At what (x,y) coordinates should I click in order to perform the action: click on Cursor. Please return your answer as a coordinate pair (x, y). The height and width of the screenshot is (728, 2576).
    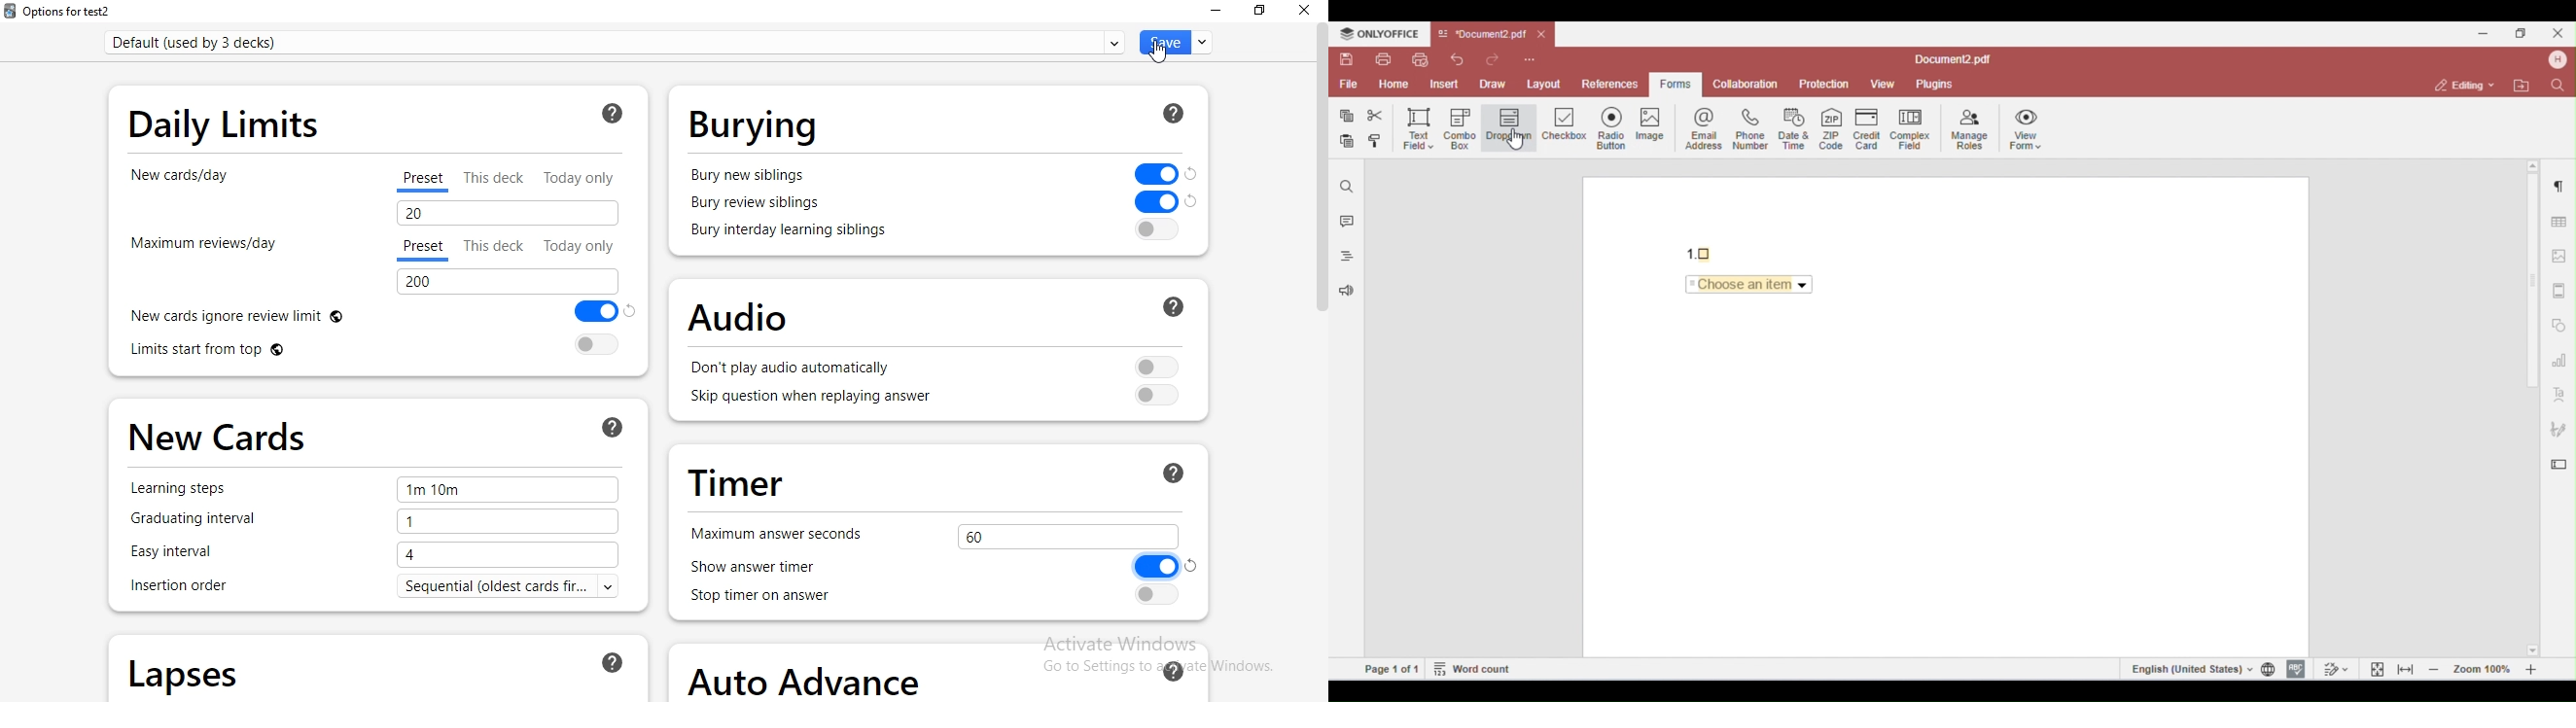
    Looking at the image, I should click on (1158, 52).